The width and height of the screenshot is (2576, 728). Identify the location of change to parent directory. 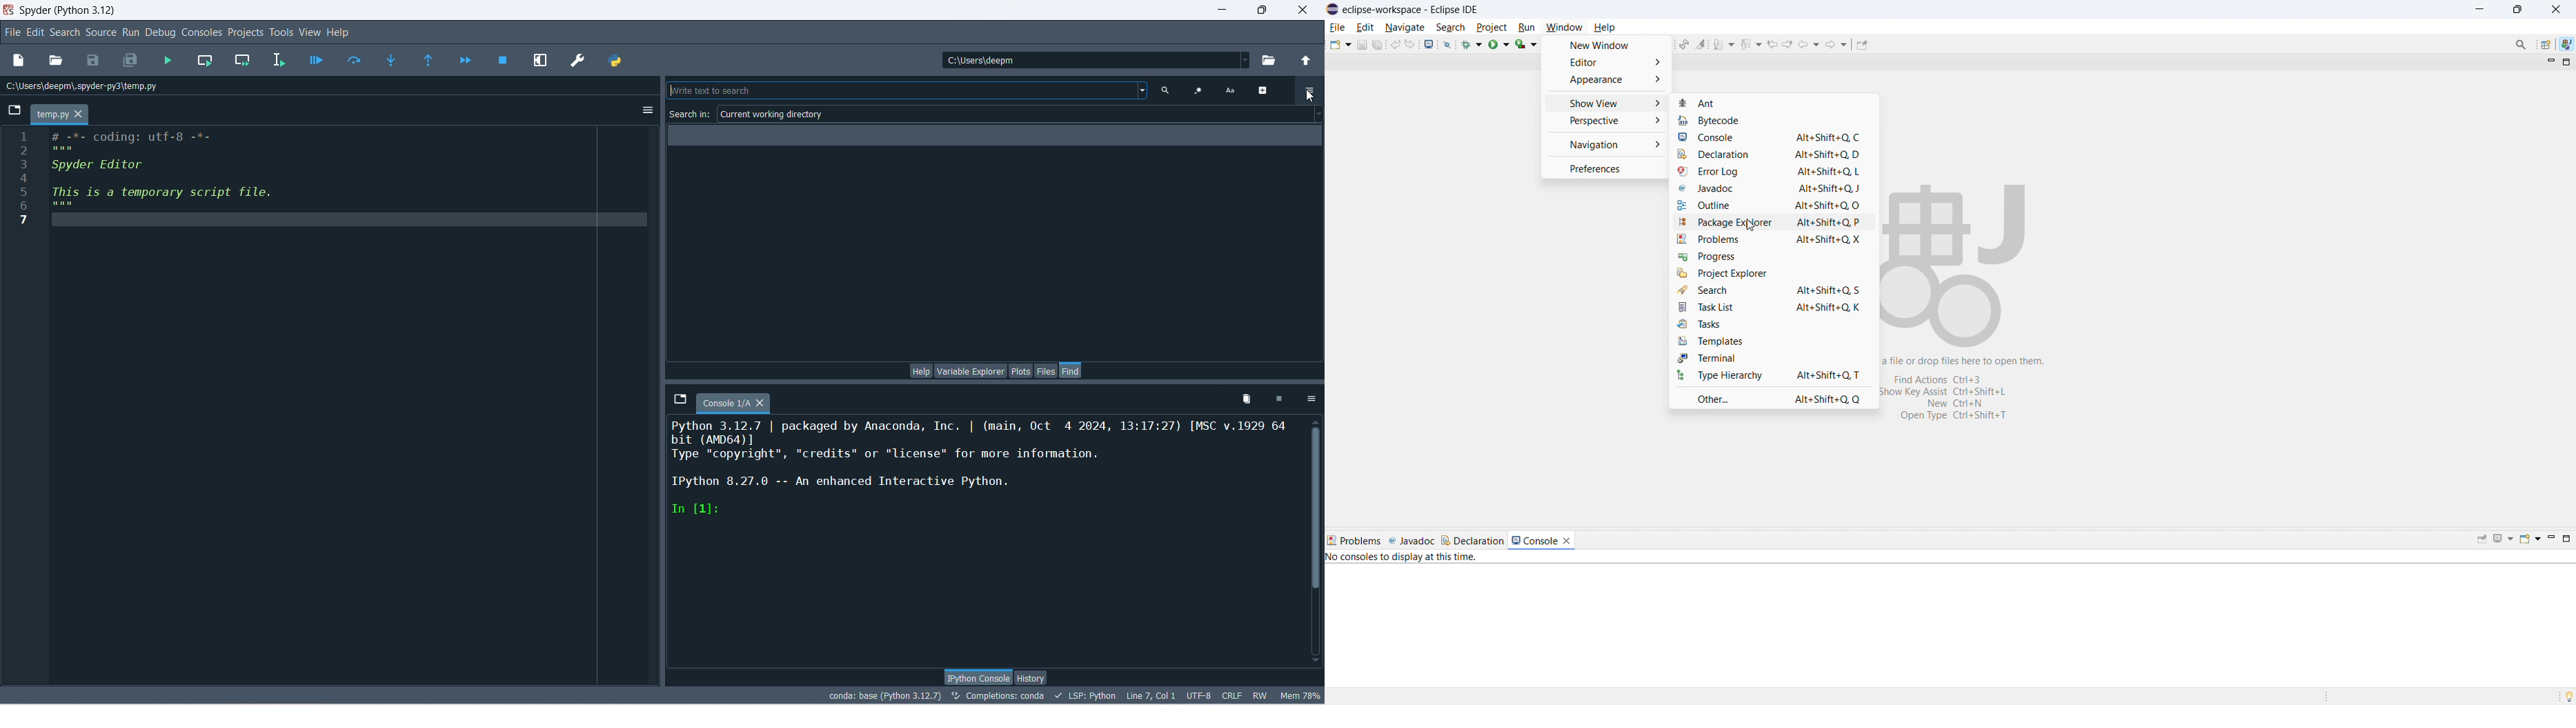
(1306, 62).